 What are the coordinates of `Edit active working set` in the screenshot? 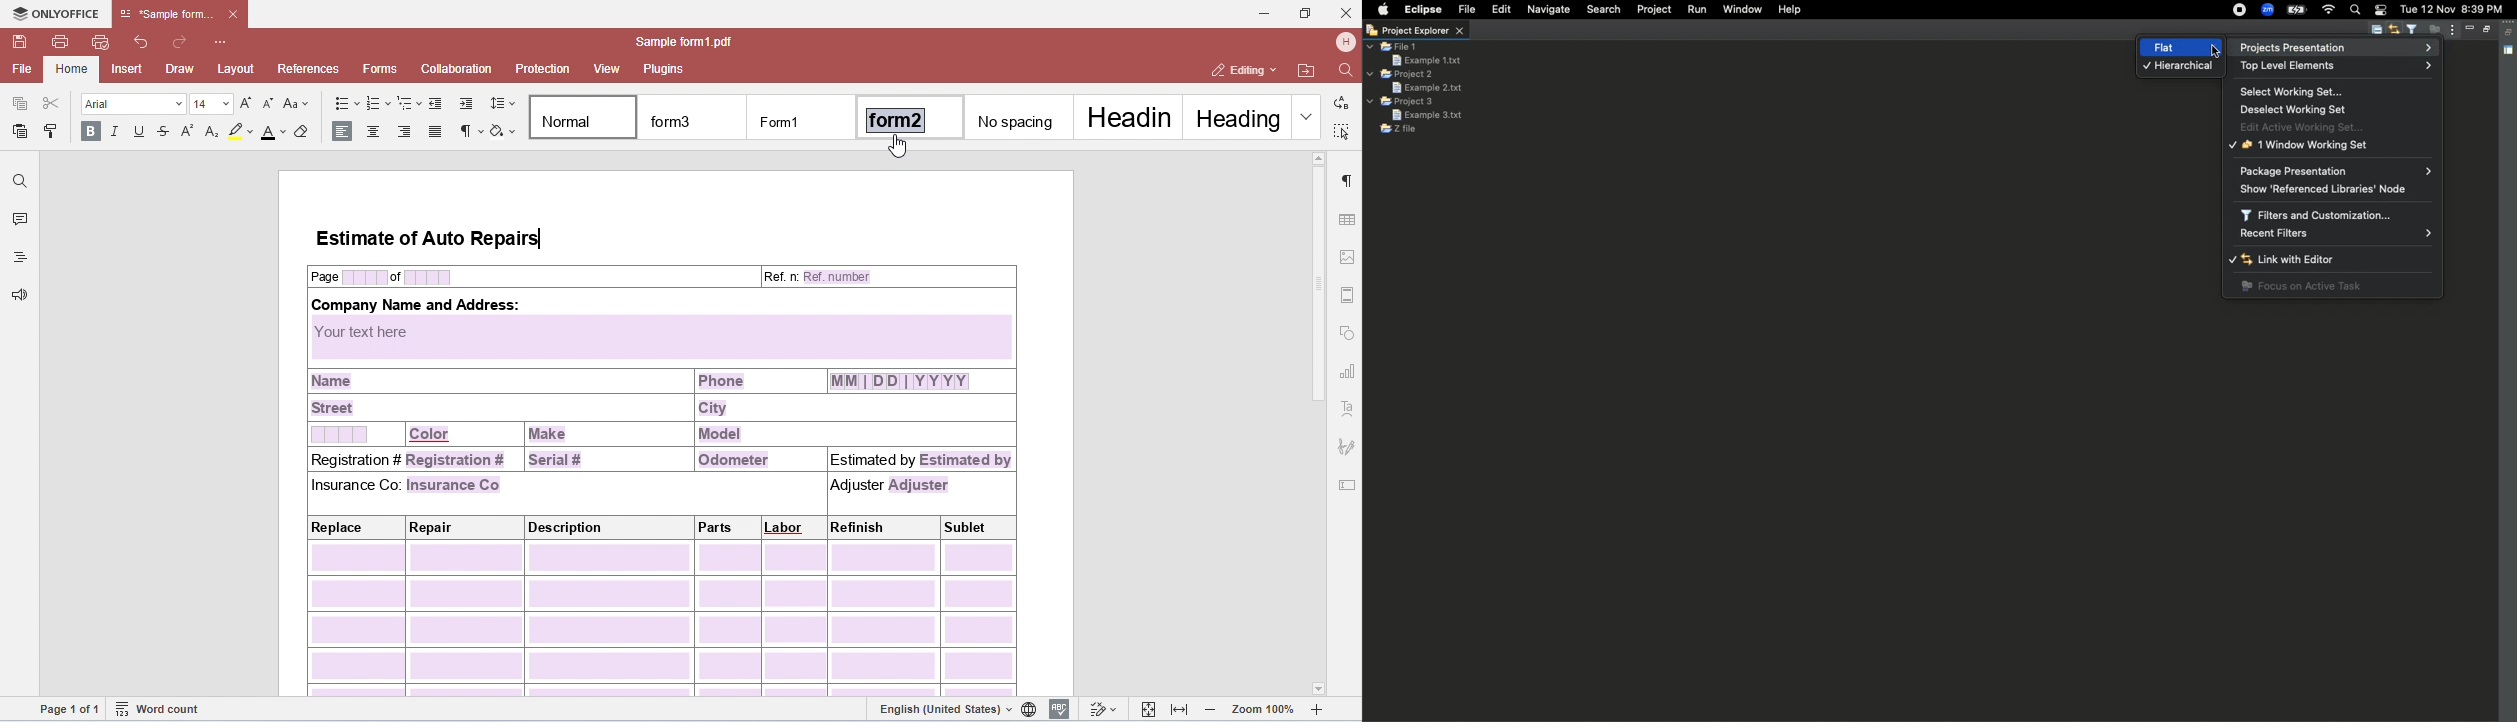 It's located at (2309, 126).